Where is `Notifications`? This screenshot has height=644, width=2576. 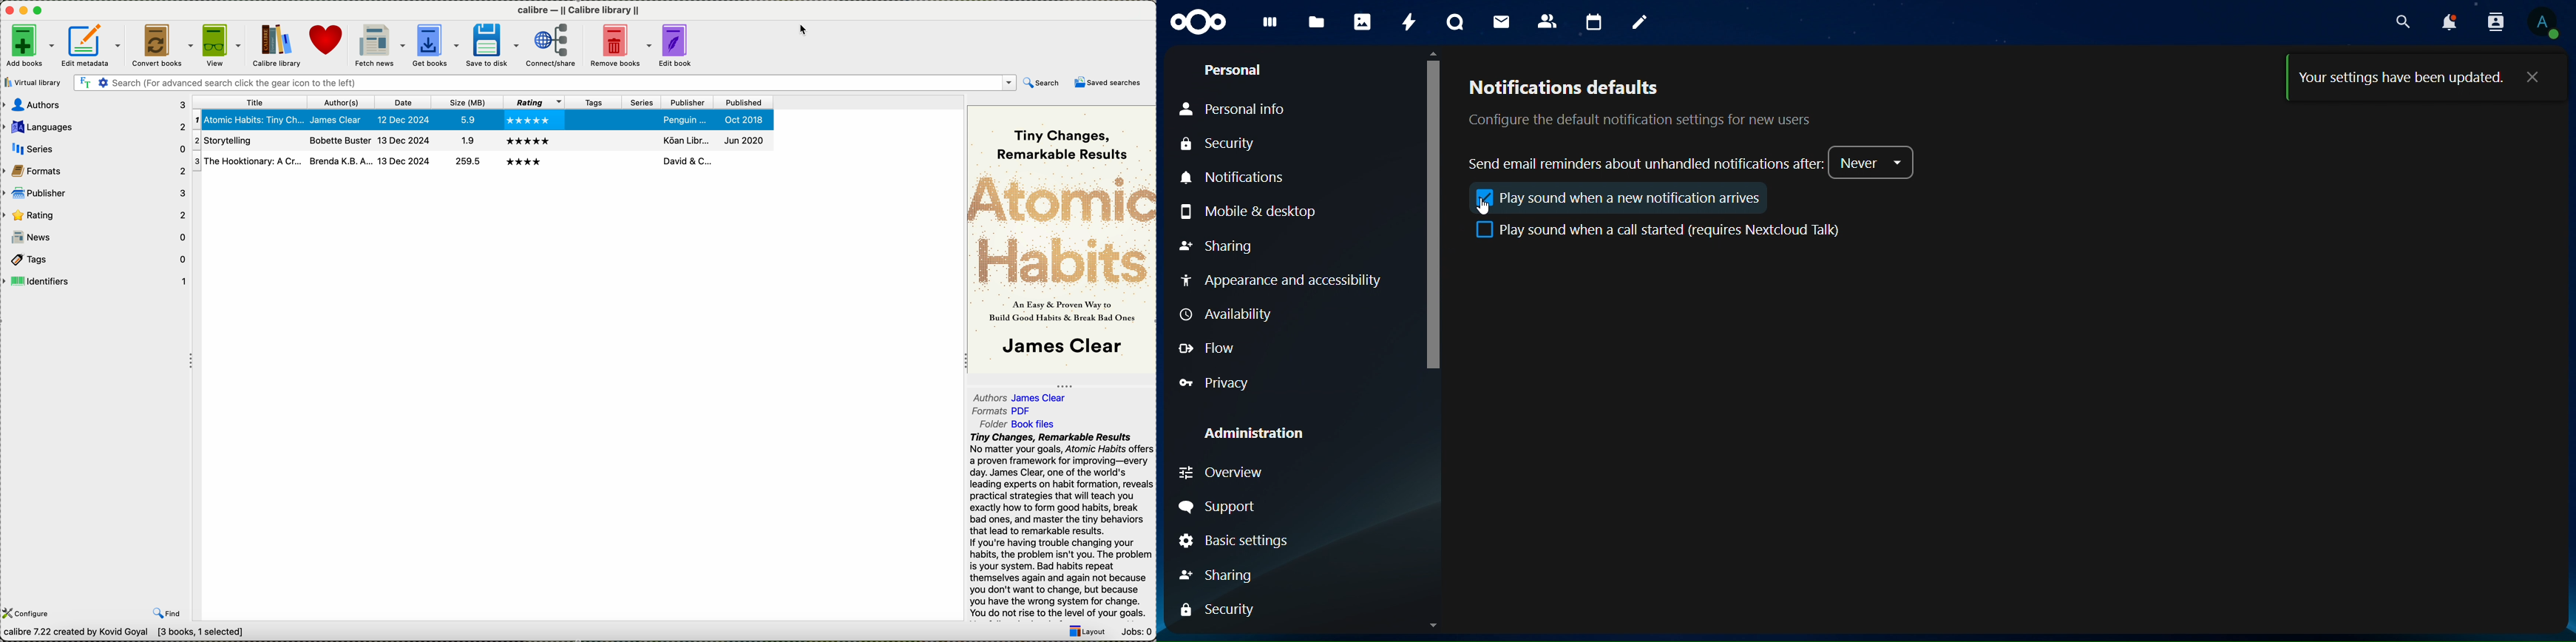 Notifications is located at coordinates (1242, 178).